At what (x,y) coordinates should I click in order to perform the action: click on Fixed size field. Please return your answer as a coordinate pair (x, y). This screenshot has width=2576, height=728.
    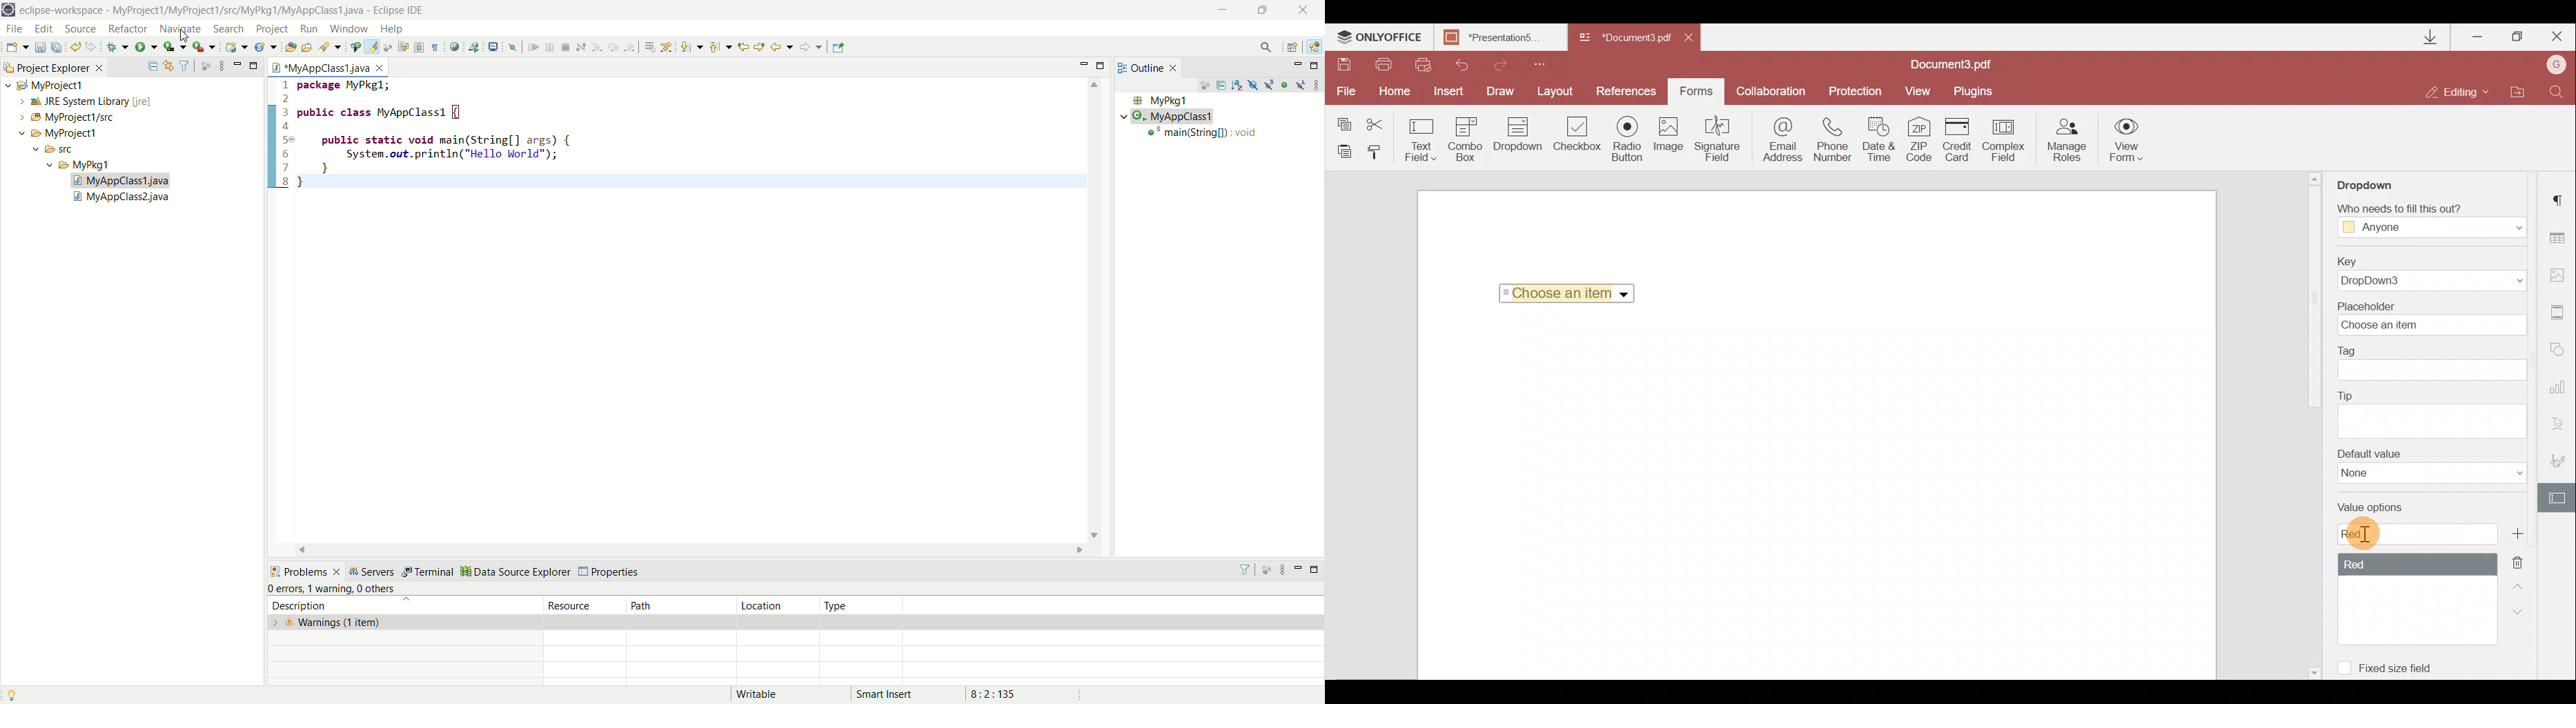
    Looking at the image, I should click on (2404, 670).